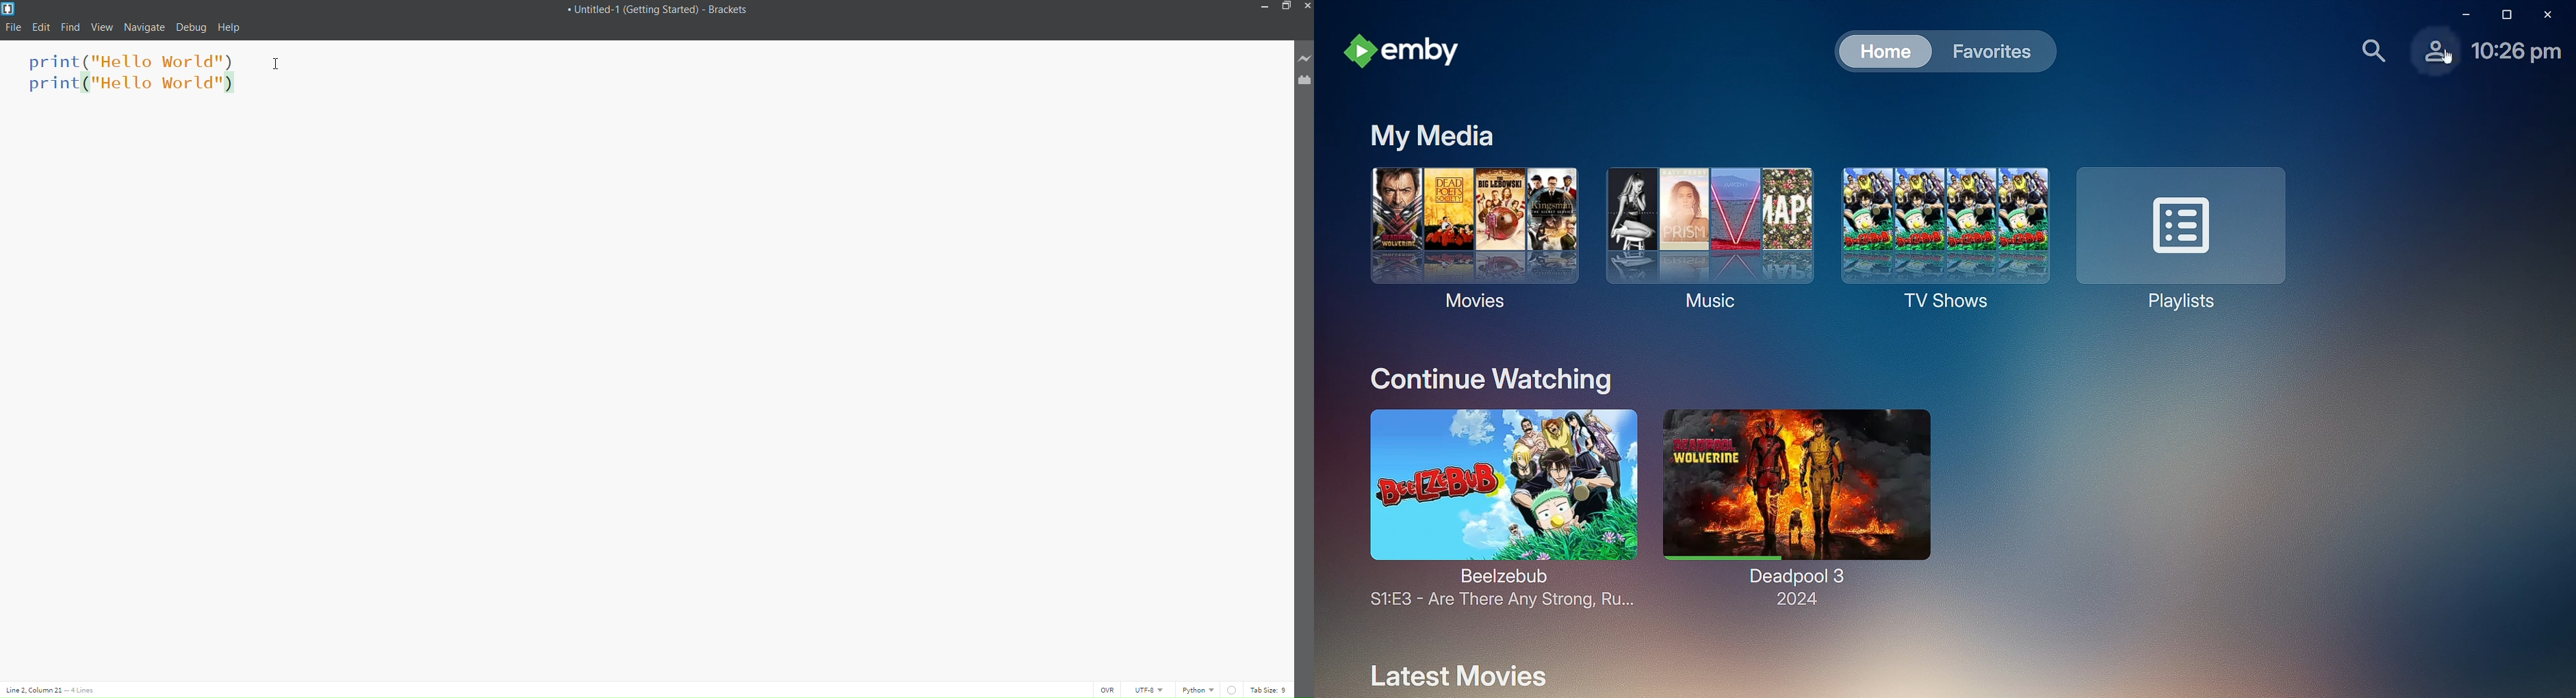 The width and height of the screenshot is (2576, 700). Describe the element at coordinates (1877, 50) in the screenshot. I see `Home` at that location.